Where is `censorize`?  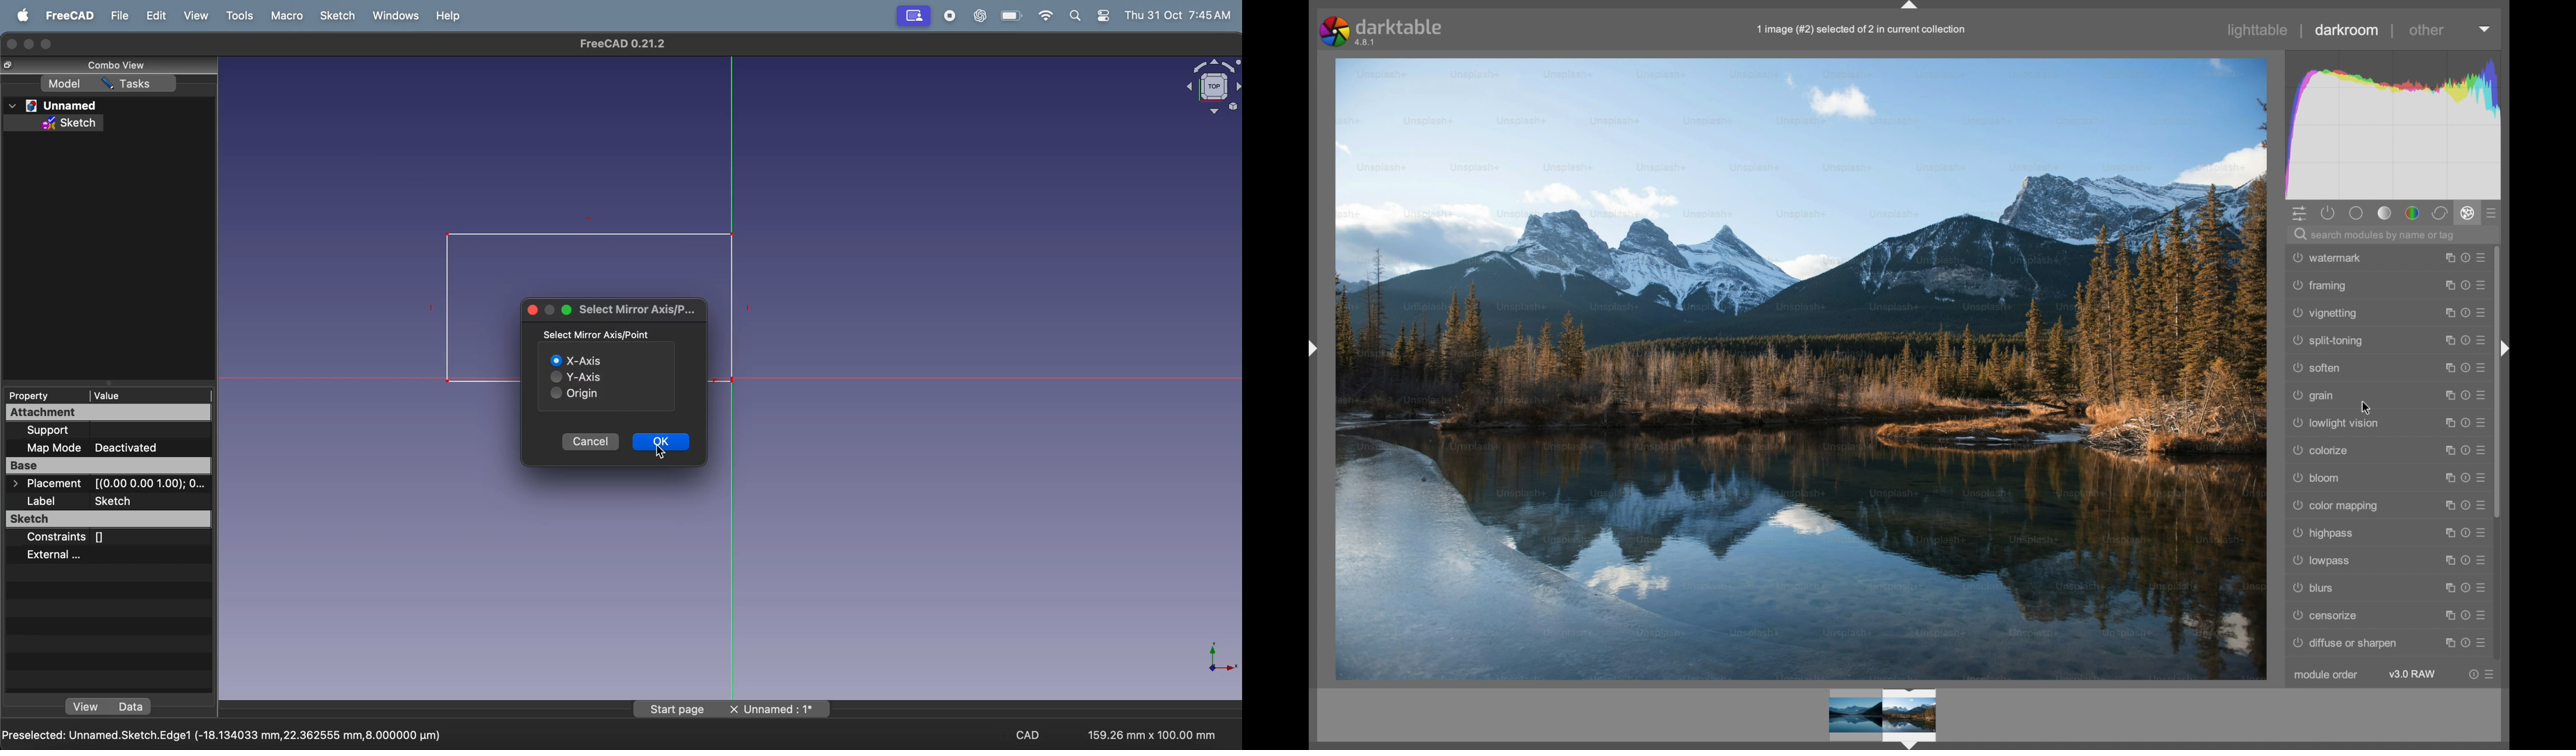 censorize is located at coordinates (2326, 615).